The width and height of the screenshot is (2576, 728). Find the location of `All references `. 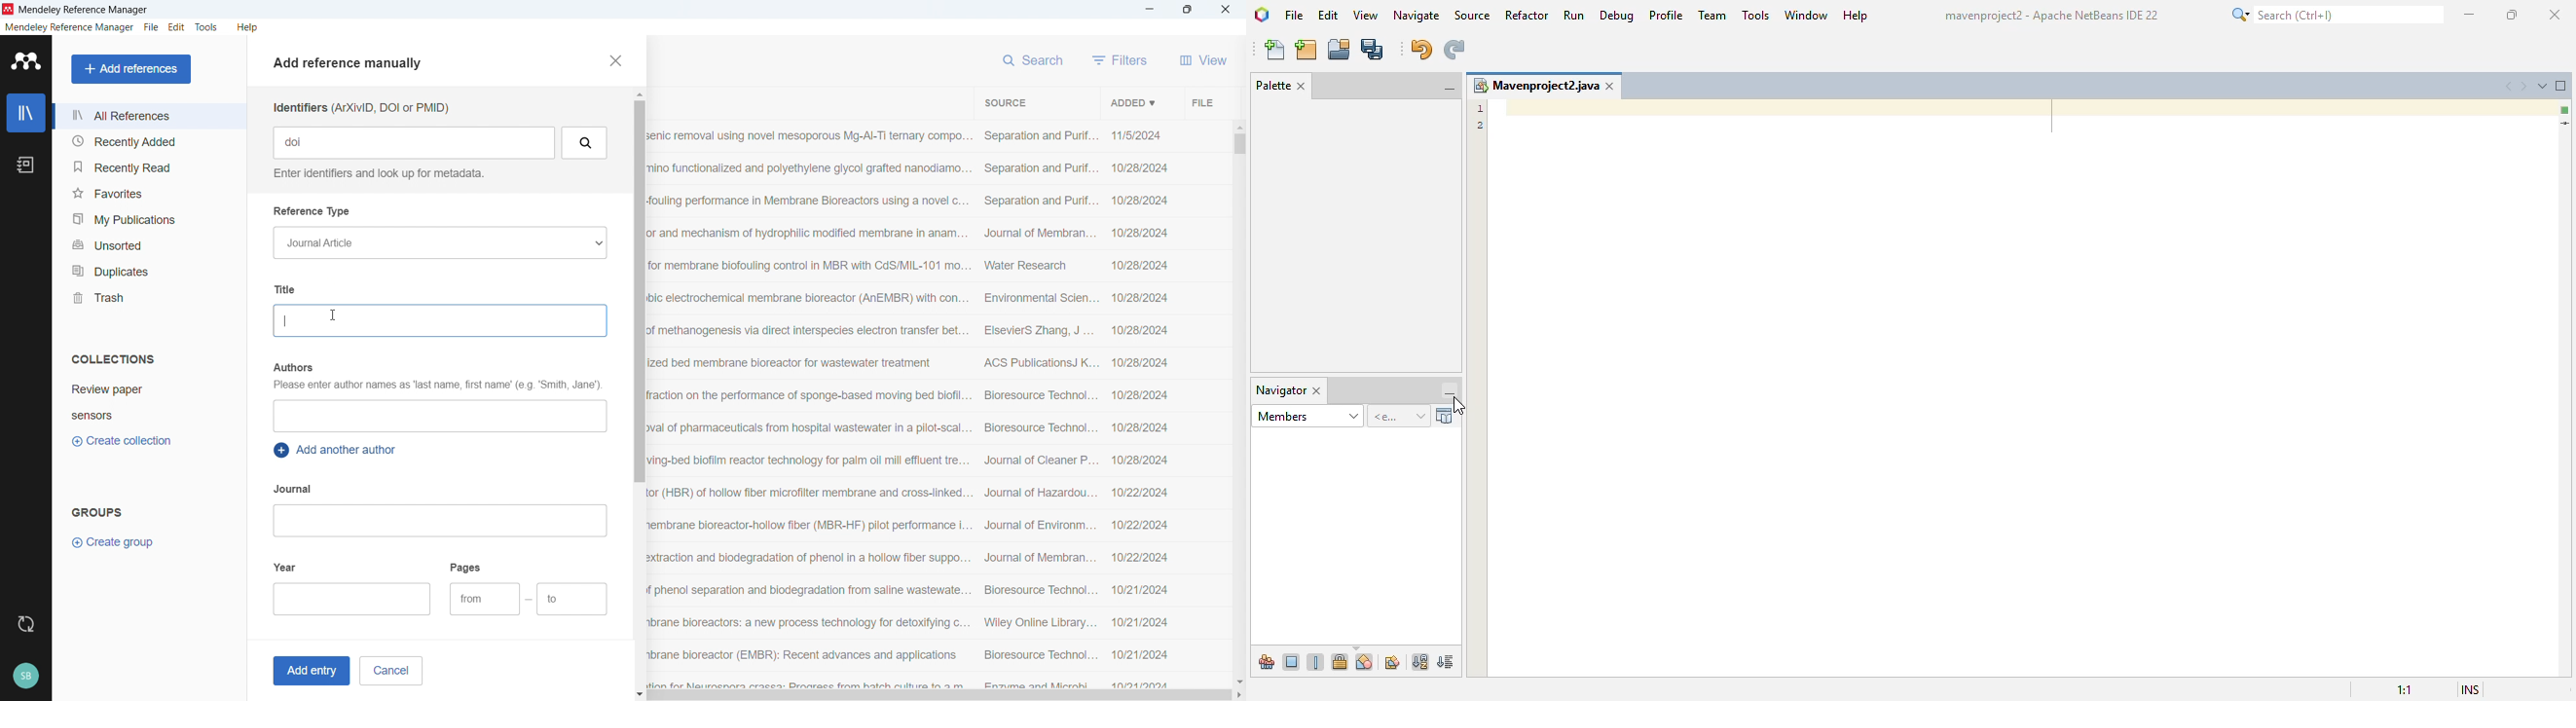

All references  is located at coordinates (149, 116).